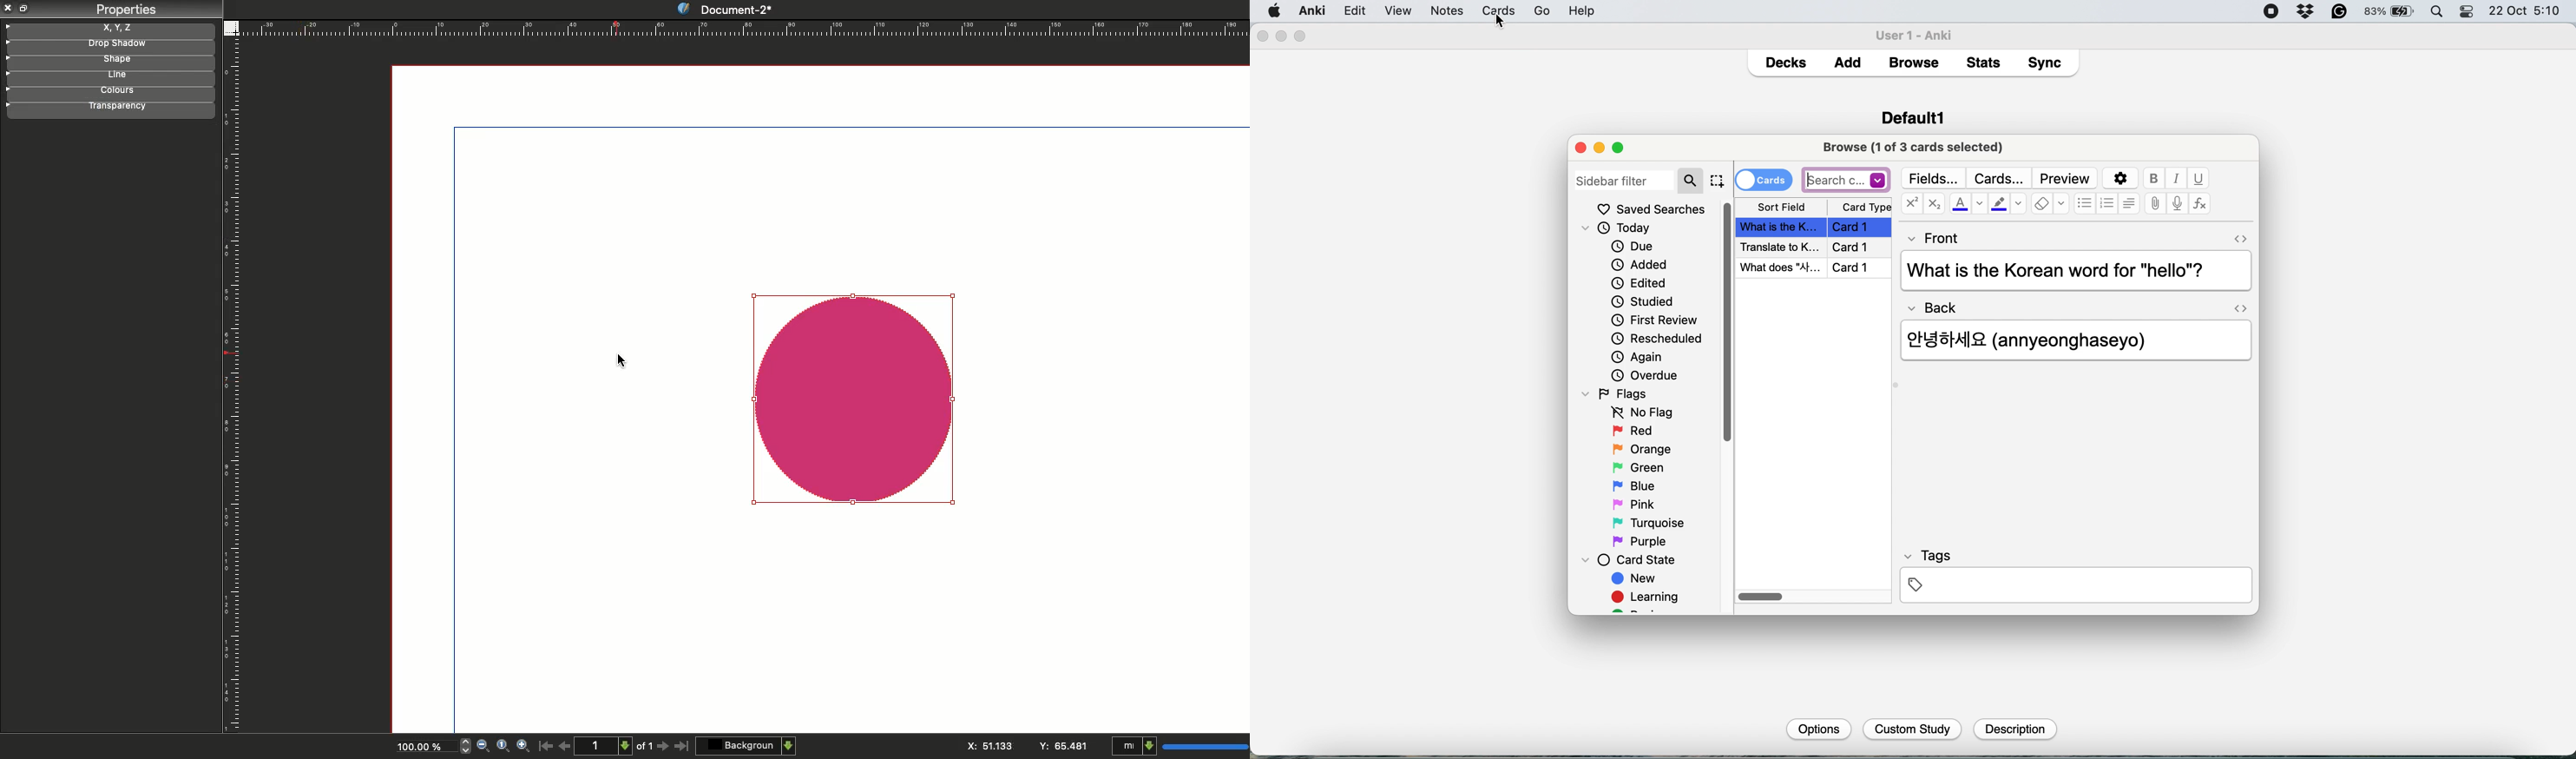 This screenshot has width=2576, height=784. What do you see at coordinates (1440, 12) in the screenshot?
I see `view` at bounding box center [1440, 12].